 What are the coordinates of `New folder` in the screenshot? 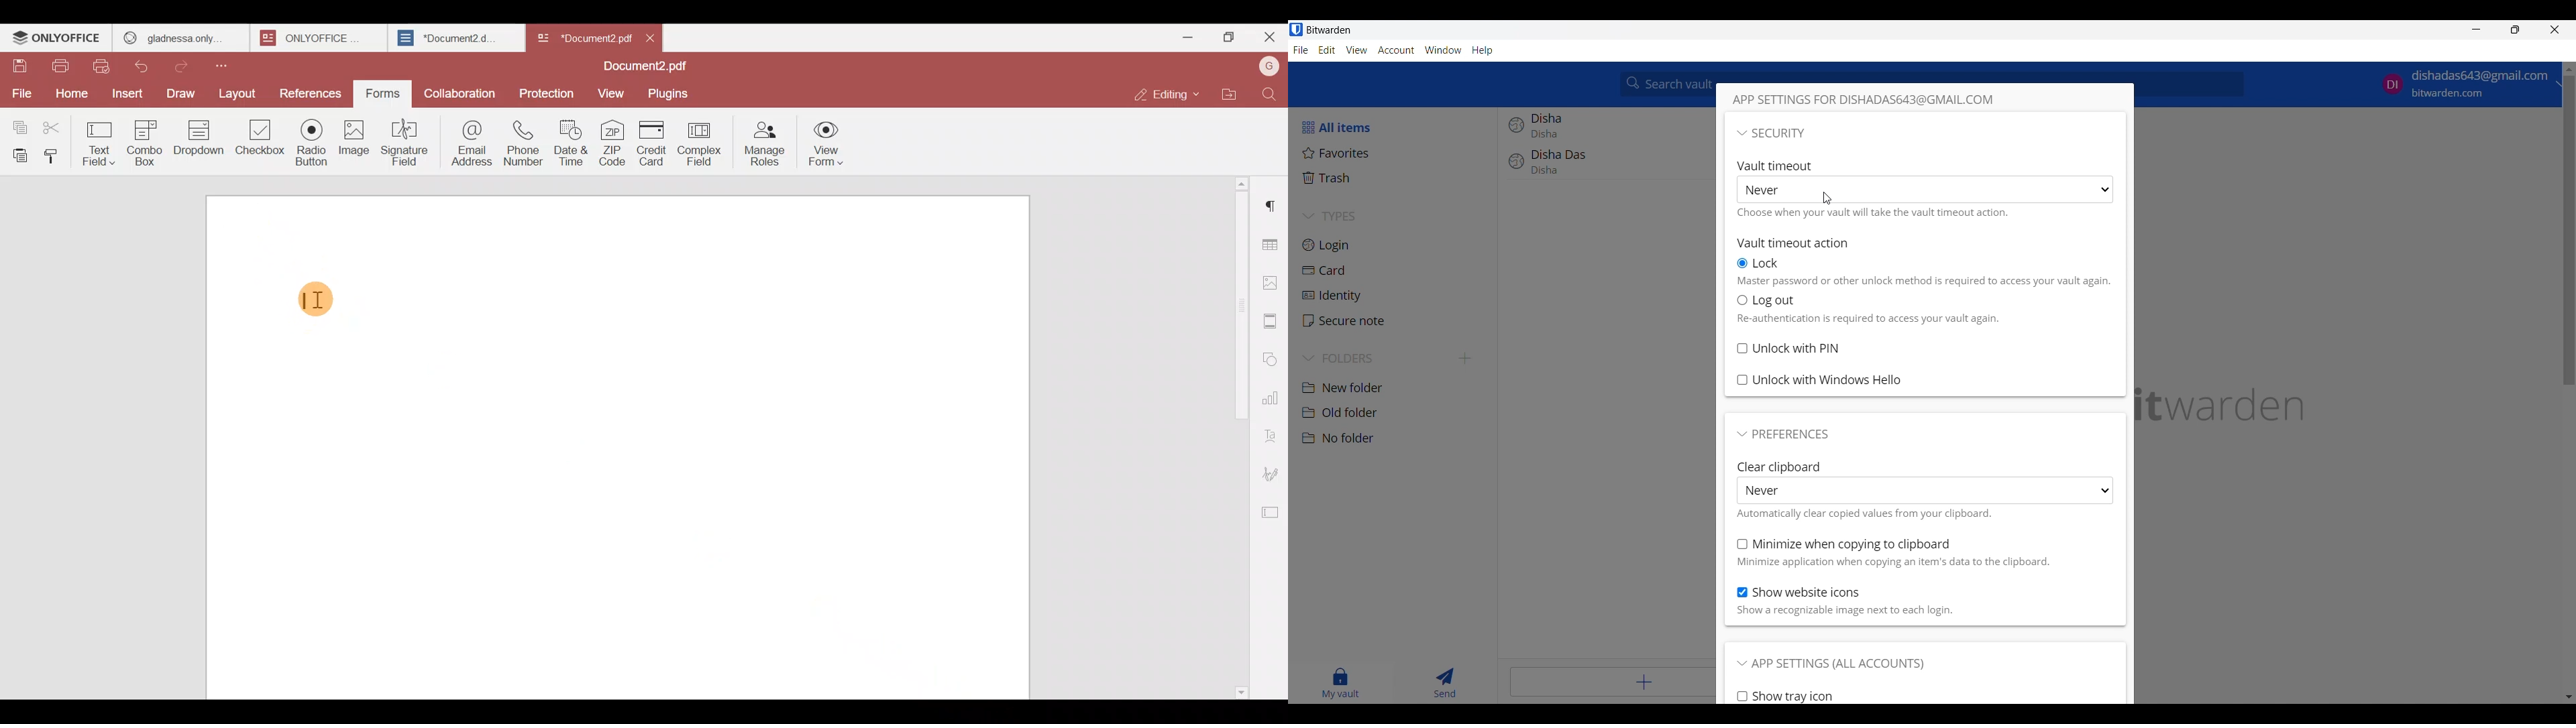 It's located at (1395, 388).